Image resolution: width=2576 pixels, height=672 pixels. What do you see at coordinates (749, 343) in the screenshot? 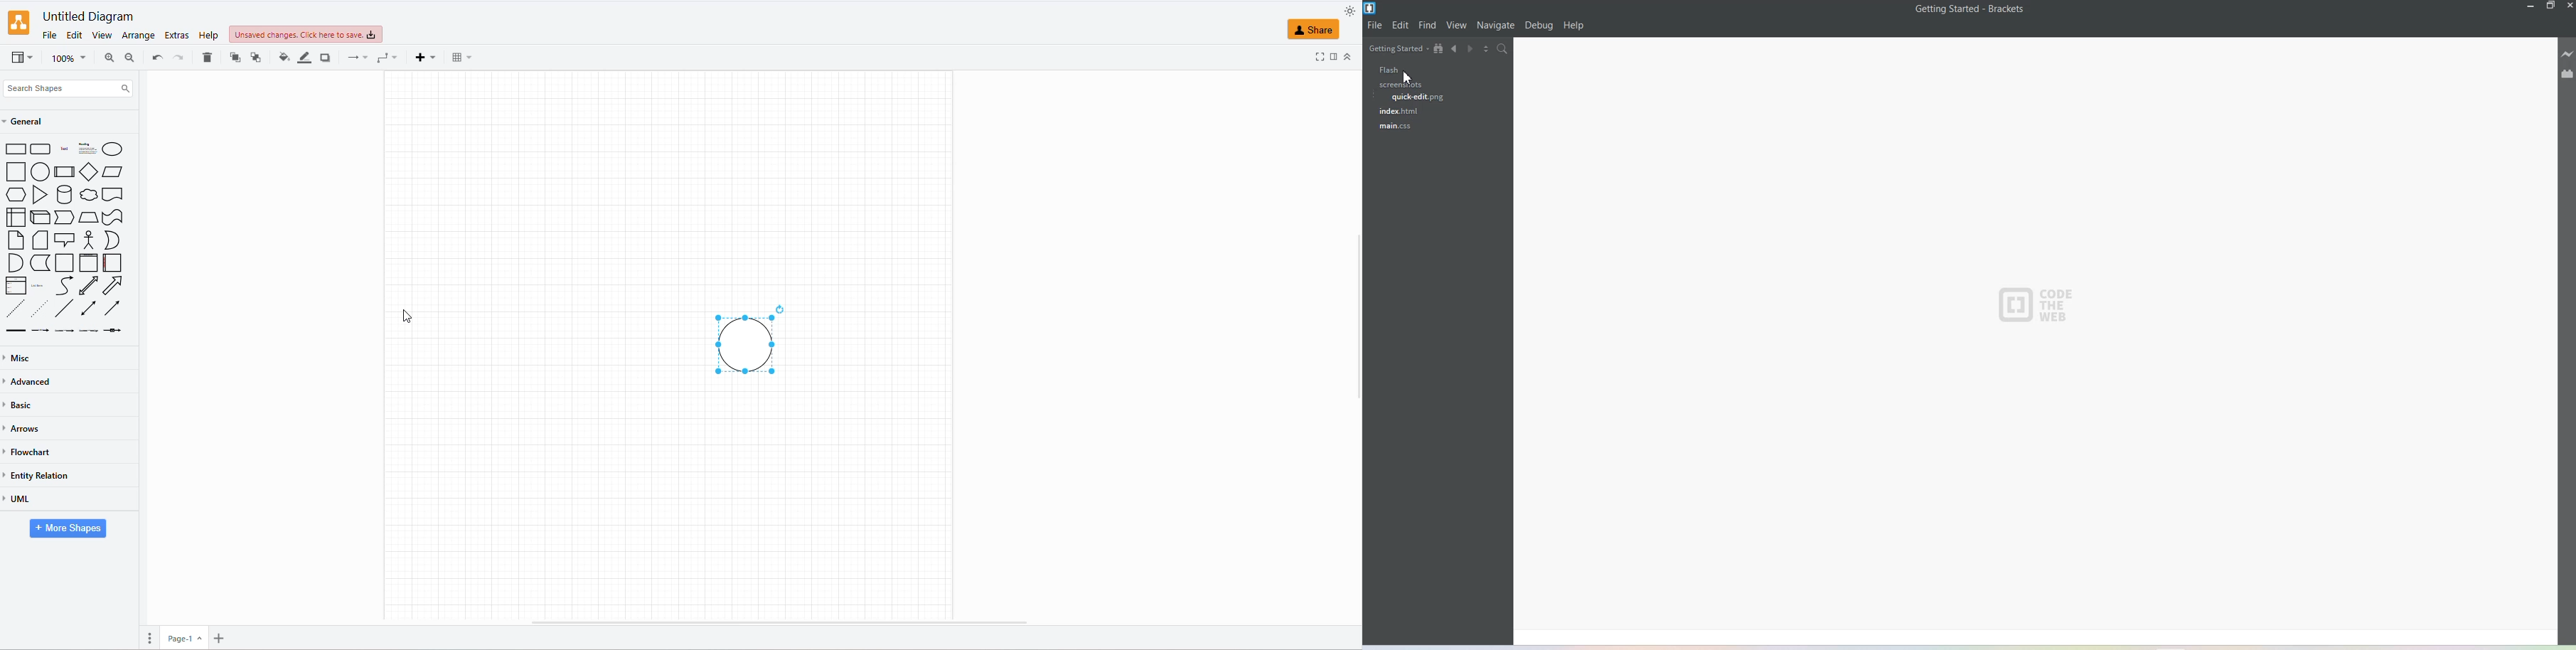
I see `SHAPE ADDED` at bounding box center [749, 343].